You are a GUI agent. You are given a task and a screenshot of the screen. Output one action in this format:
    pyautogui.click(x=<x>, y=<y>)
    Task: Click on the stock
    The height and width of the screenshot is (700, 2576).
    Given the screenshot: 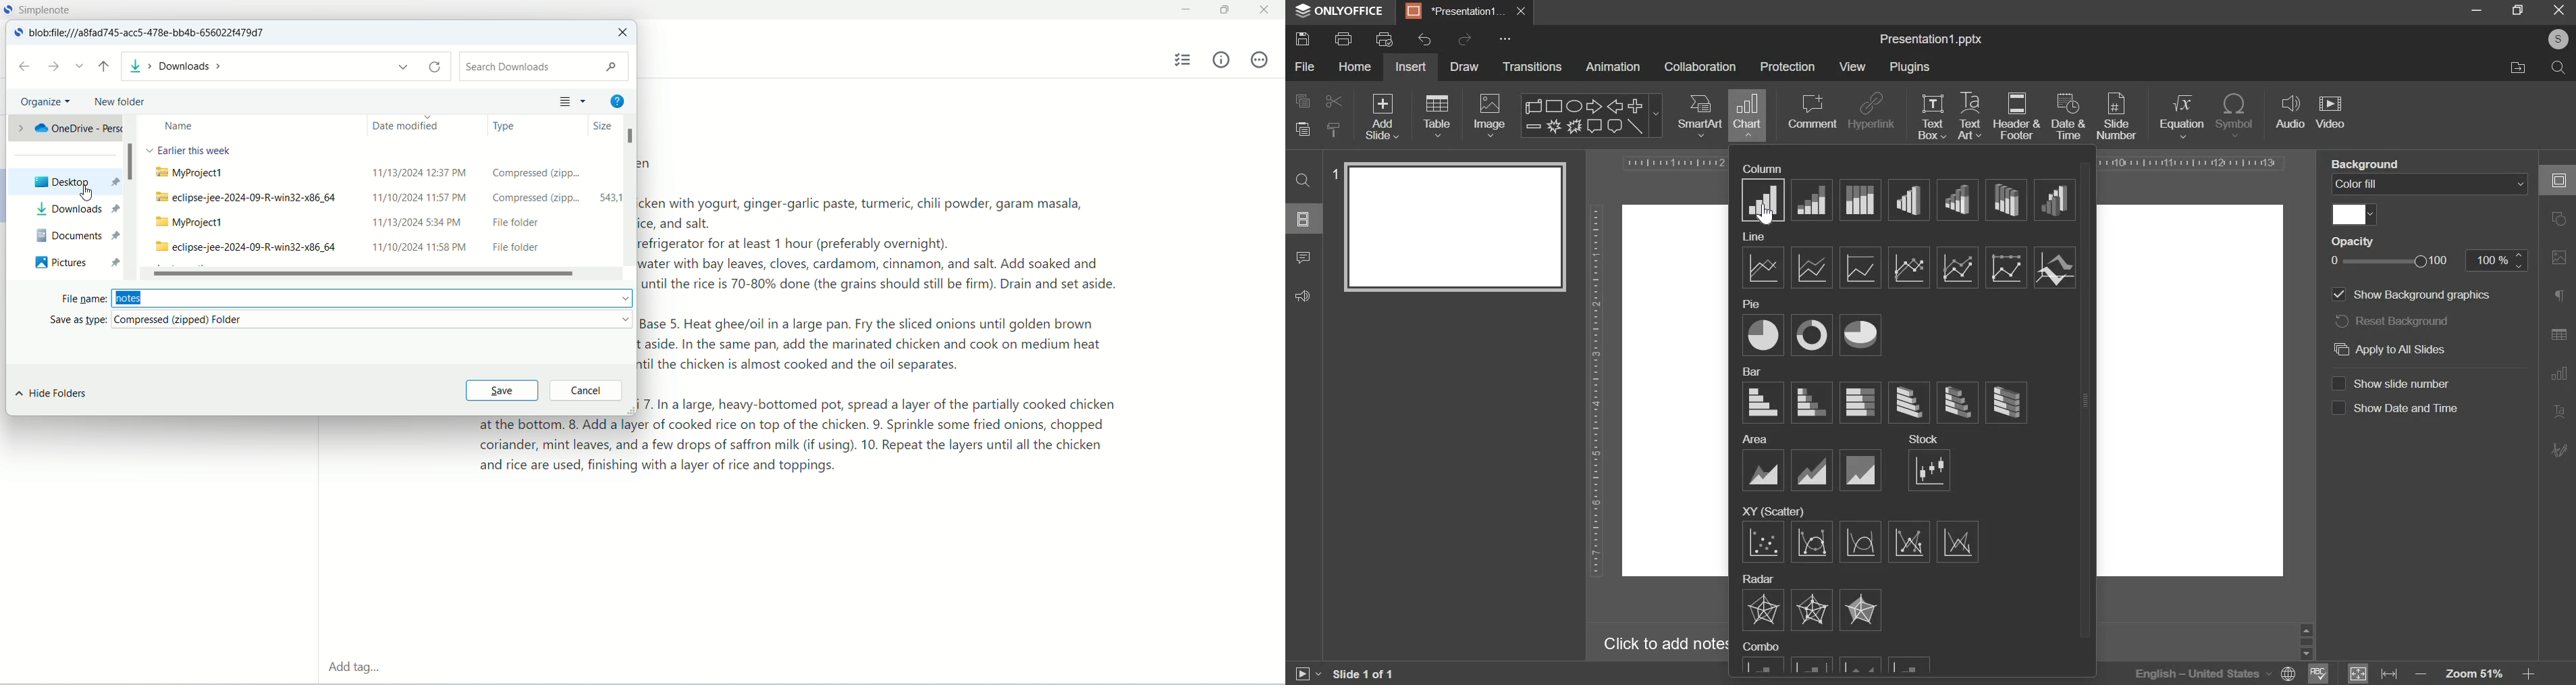 What is the action you would take?
    pyautogui.click(x=1929, y=470)
    